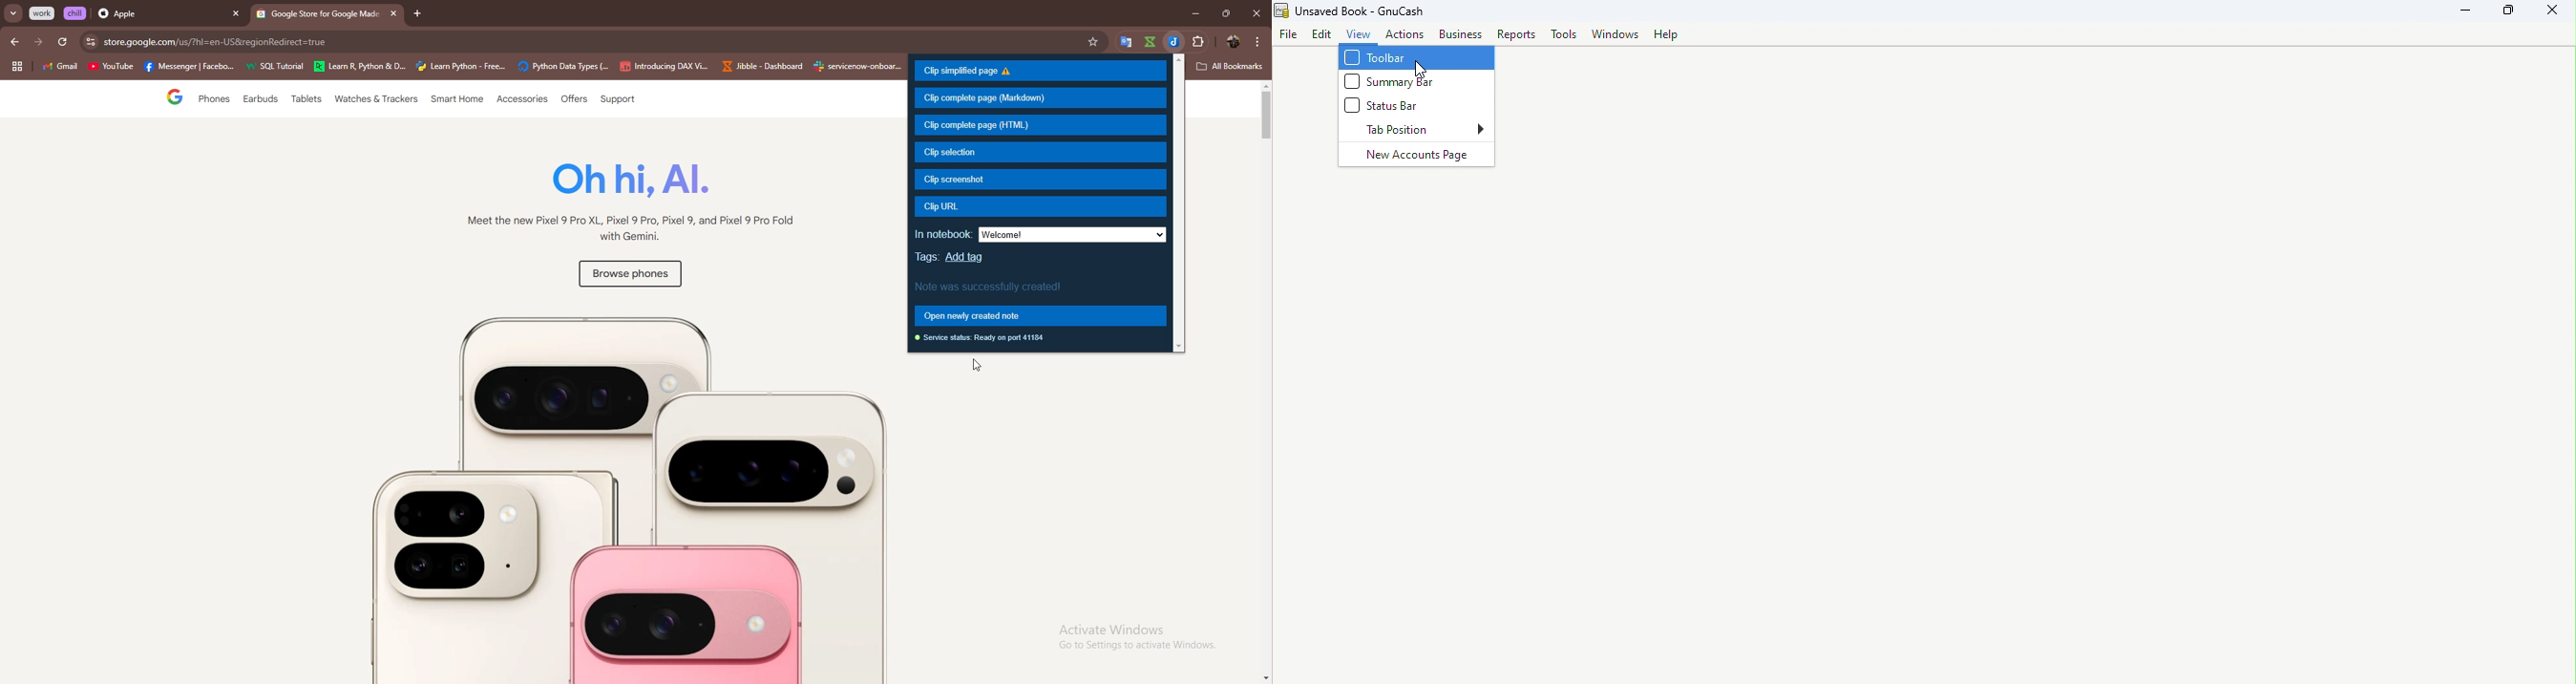 The height and width of the screenshot is (700, 2576). I want to click on tags, so click(929, 257).